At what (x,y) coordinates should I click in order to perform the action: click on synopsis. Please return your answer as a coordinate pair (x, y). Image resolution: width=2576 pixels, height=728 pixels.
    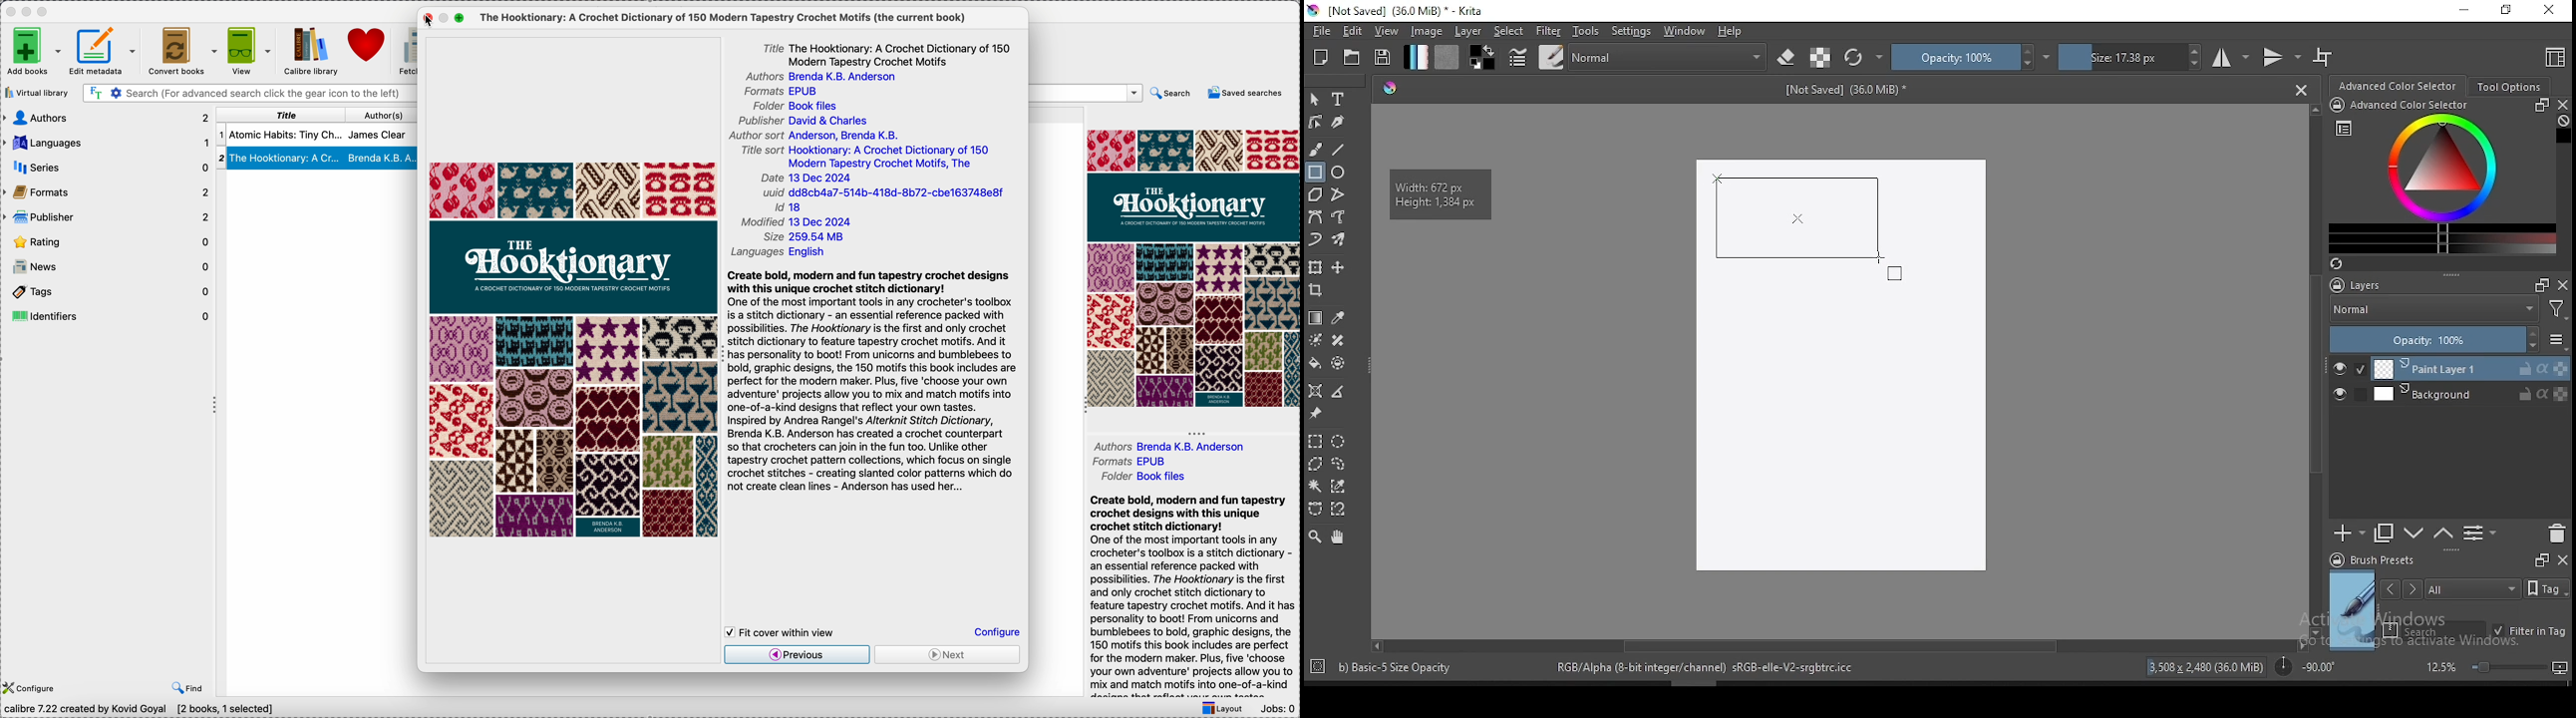
    Looking at the image, I should click on (1191, 594).